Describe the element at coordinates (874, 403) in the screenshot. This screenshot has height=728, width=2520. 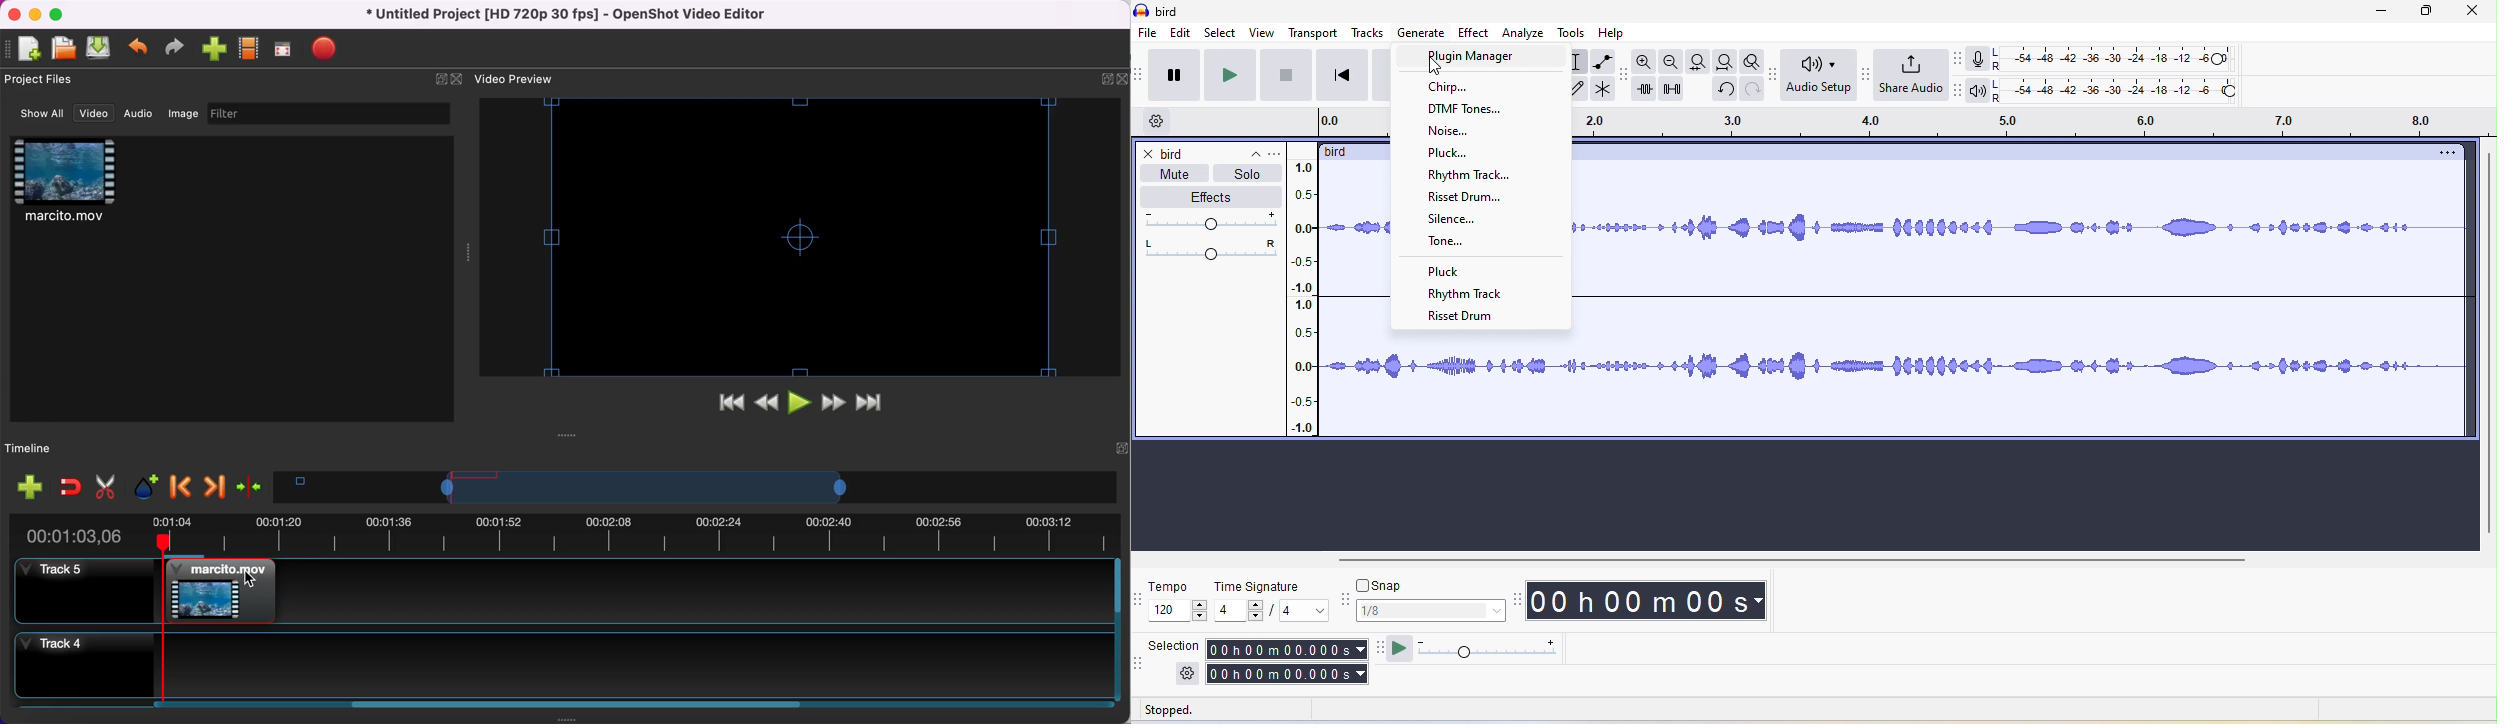
I see `jump to end` at that location.